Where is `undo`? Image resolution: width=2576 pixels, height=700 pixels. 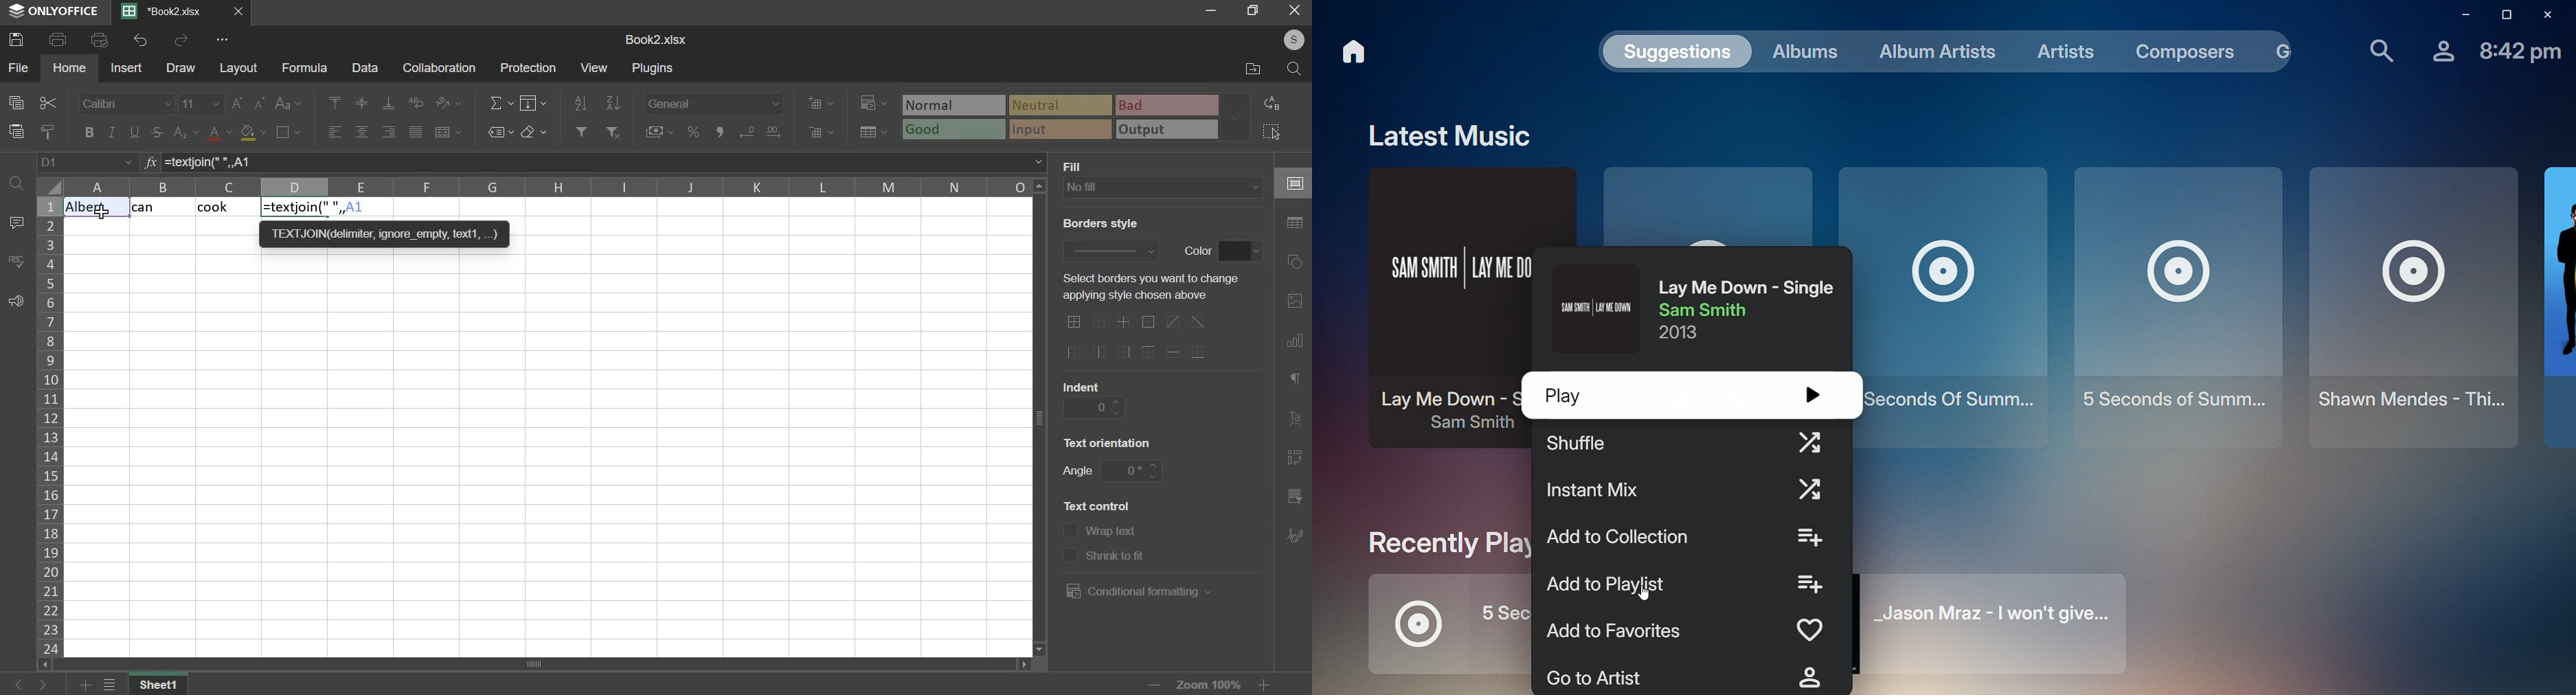 undo is located at coordinates (140, 40).